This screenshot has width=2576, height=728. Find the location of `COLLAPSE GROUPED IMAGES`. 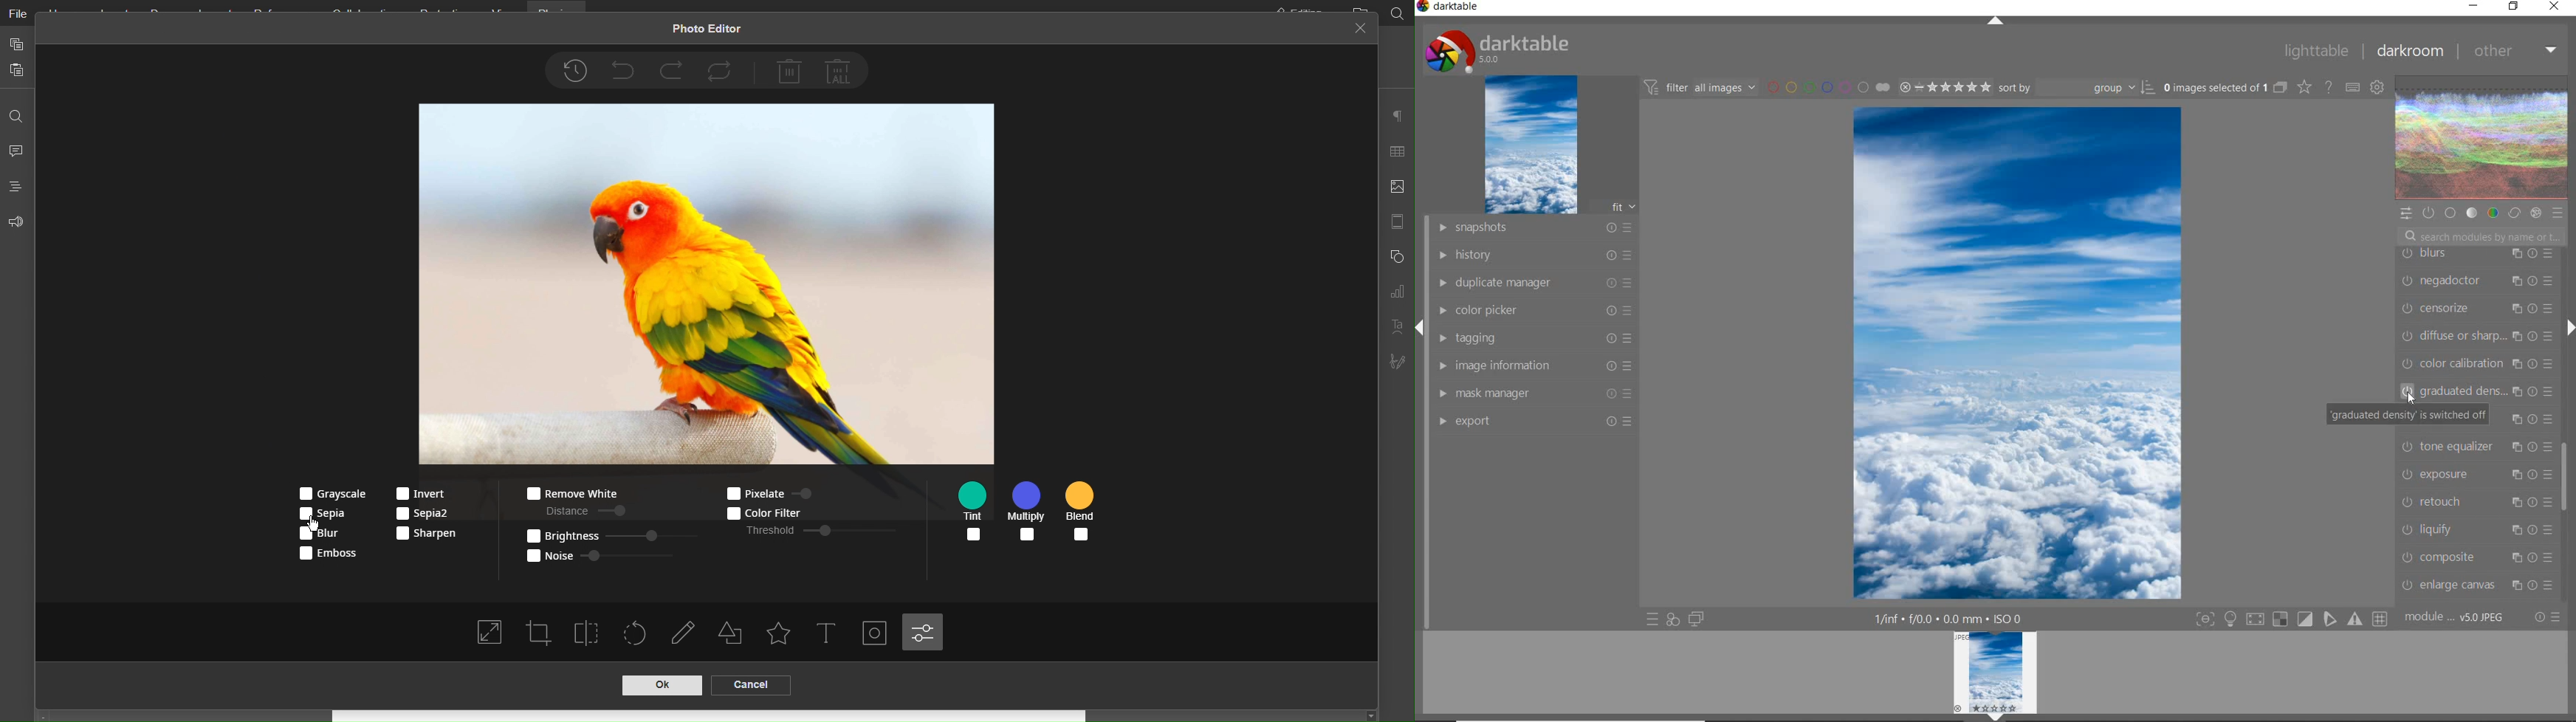

COLLAPSE GROUPED IMAGES is located at coordinates (2281, 86).